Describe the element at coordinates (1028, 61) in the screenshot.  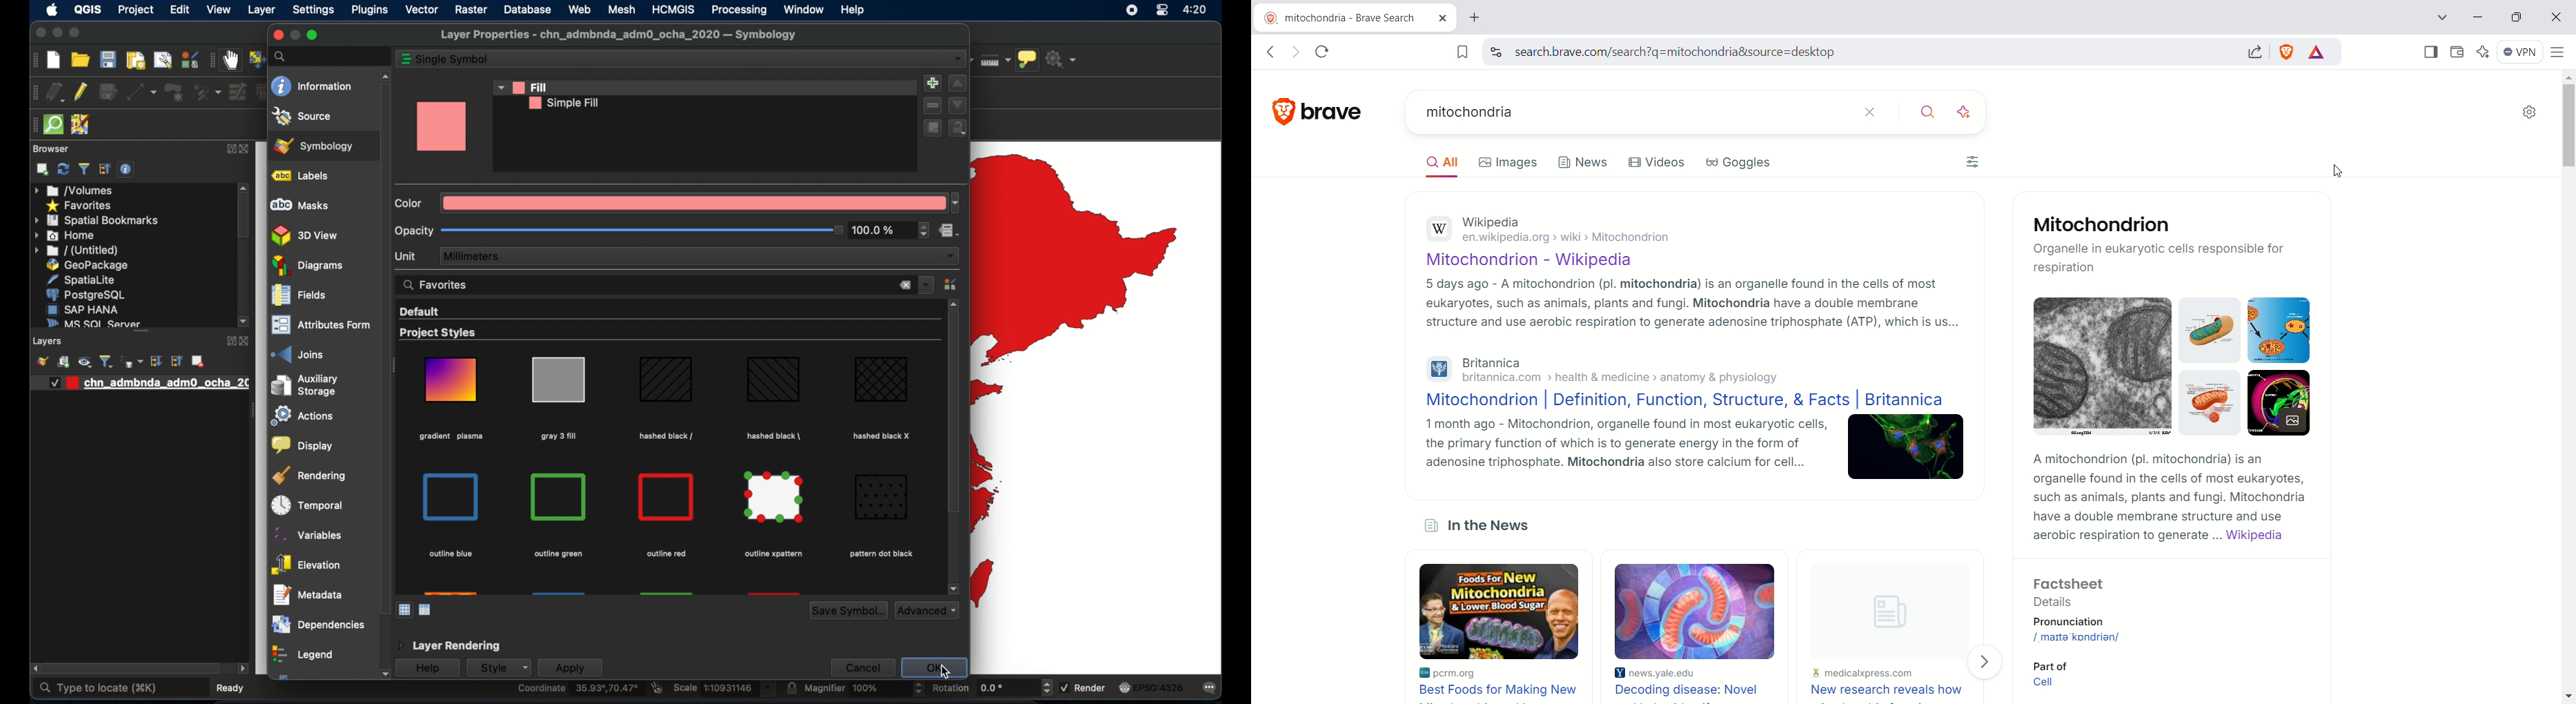
I see `show map tips` at that location.